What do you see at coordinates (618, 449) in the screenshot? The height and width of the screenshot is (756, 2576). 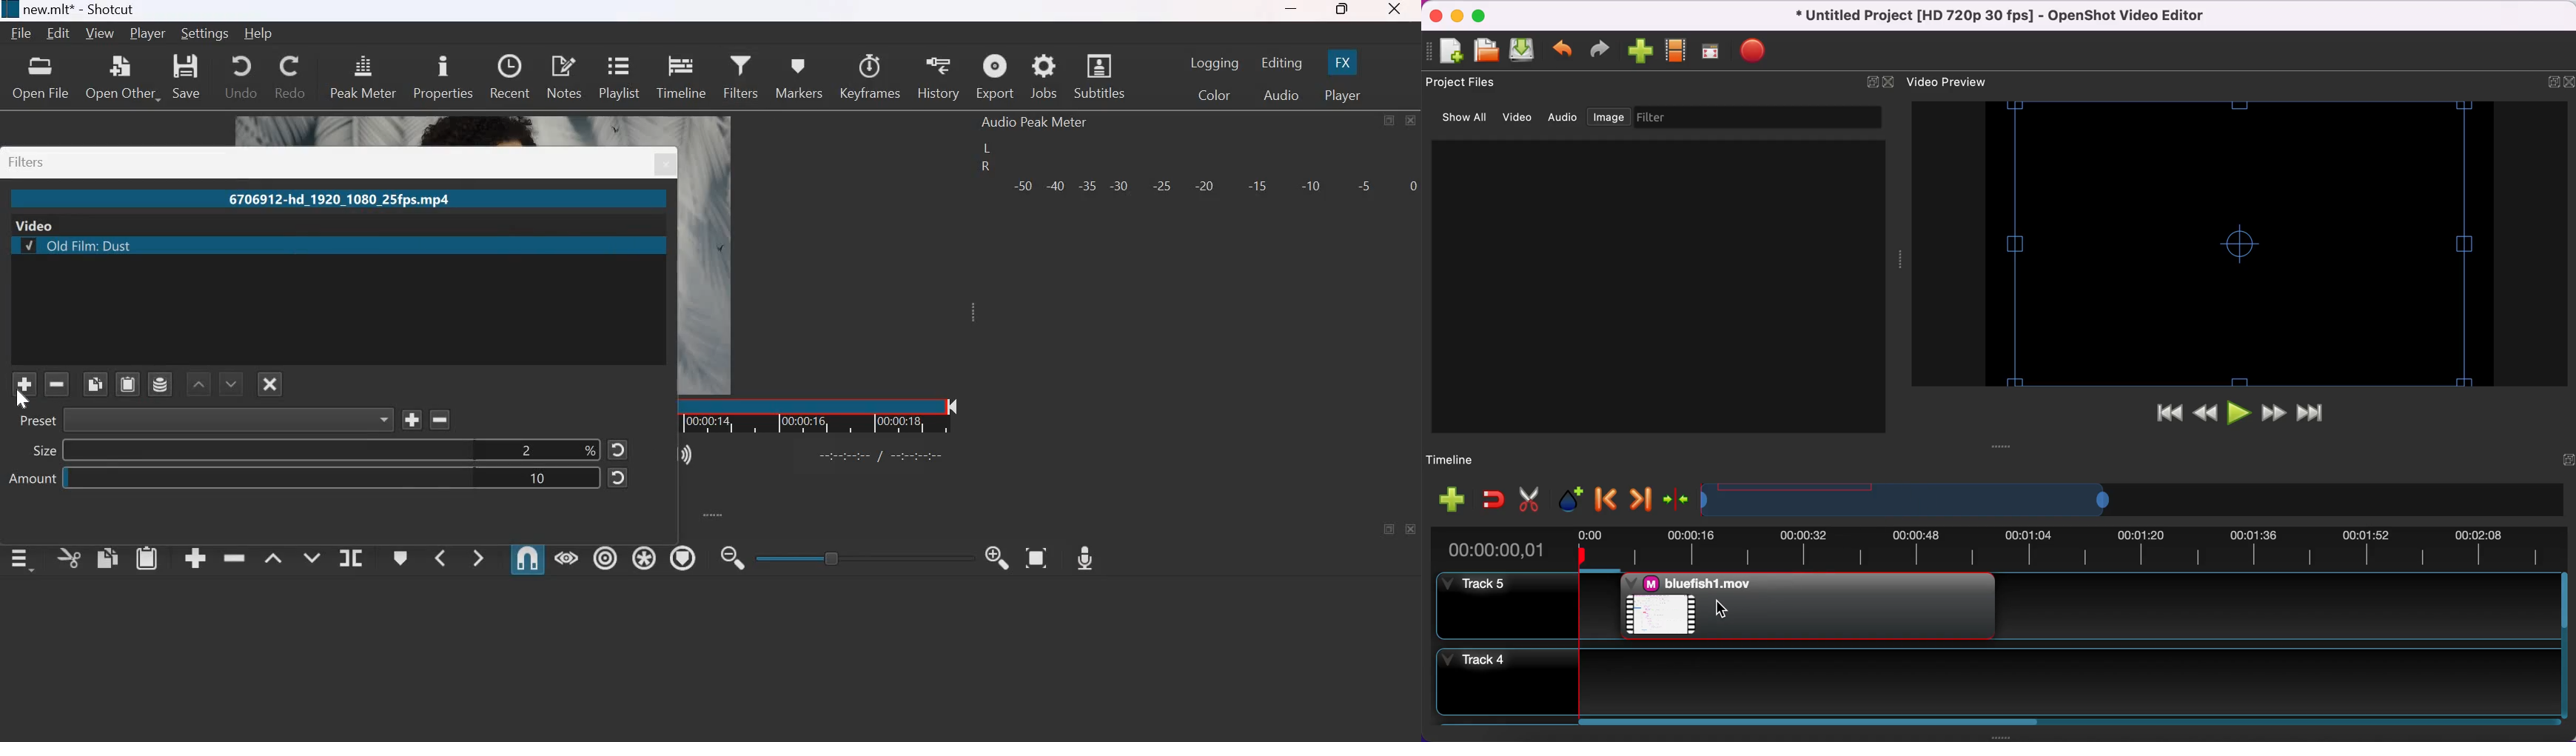 I see `reset to default` at bounding box center [618, 449].